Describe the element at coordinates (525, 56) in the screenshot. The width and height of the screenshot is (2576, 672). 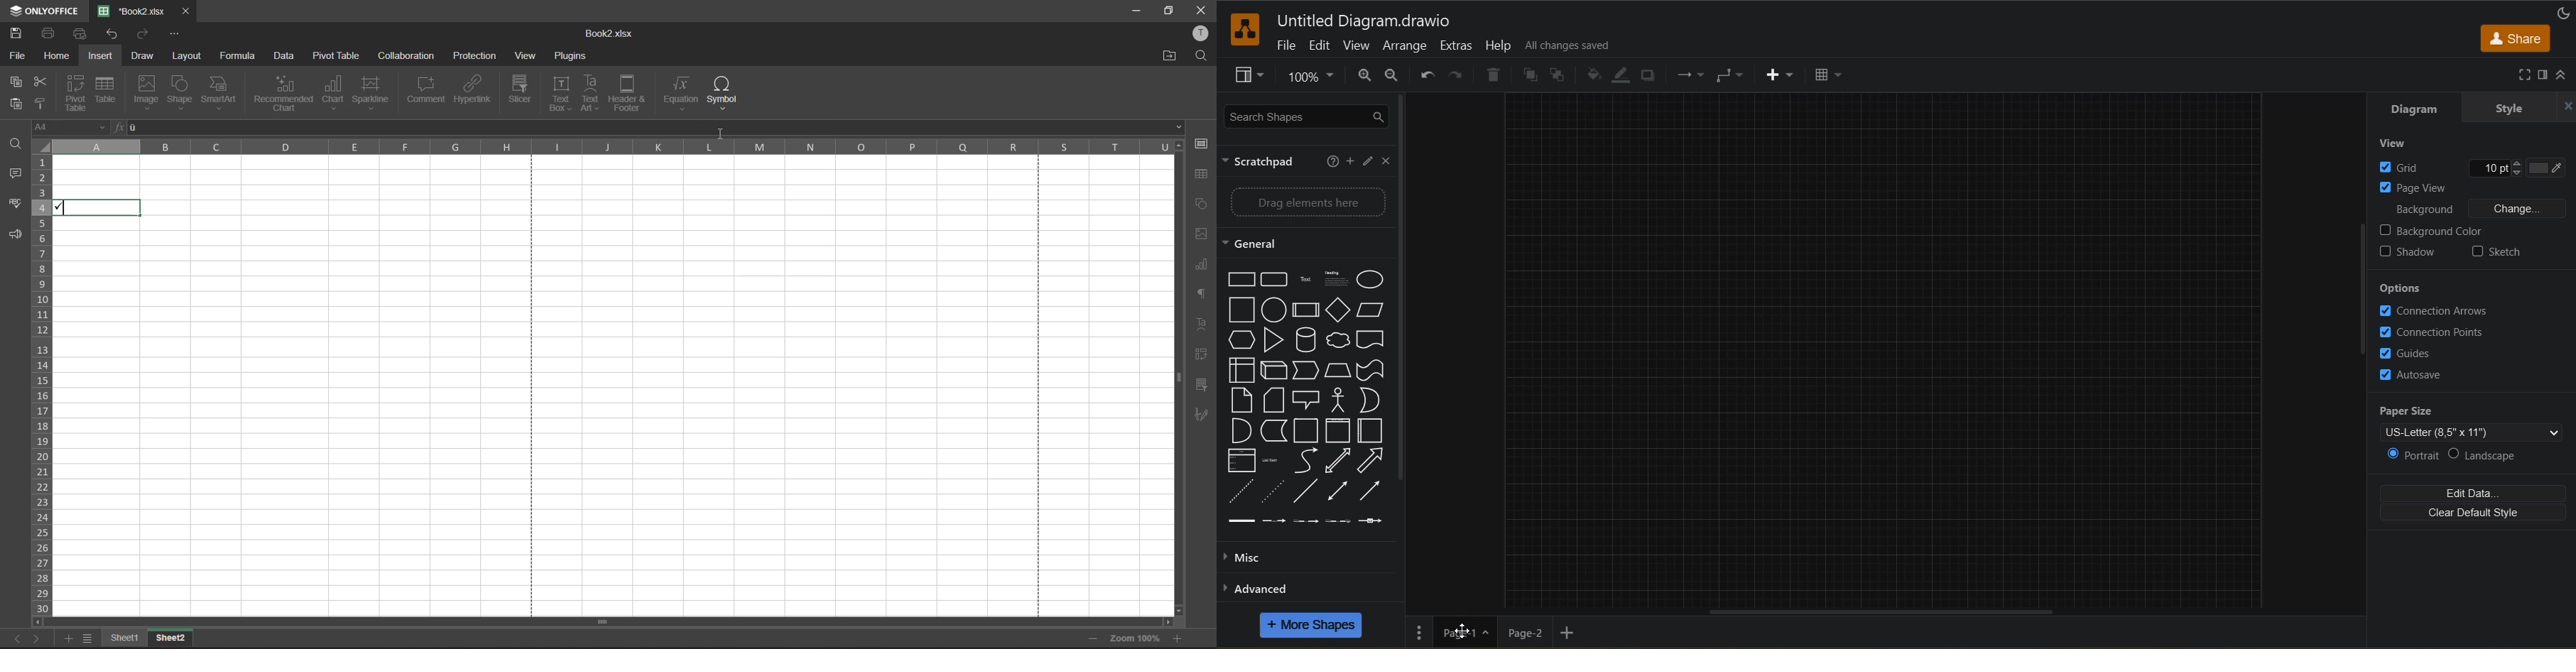
I see `view` at that location.